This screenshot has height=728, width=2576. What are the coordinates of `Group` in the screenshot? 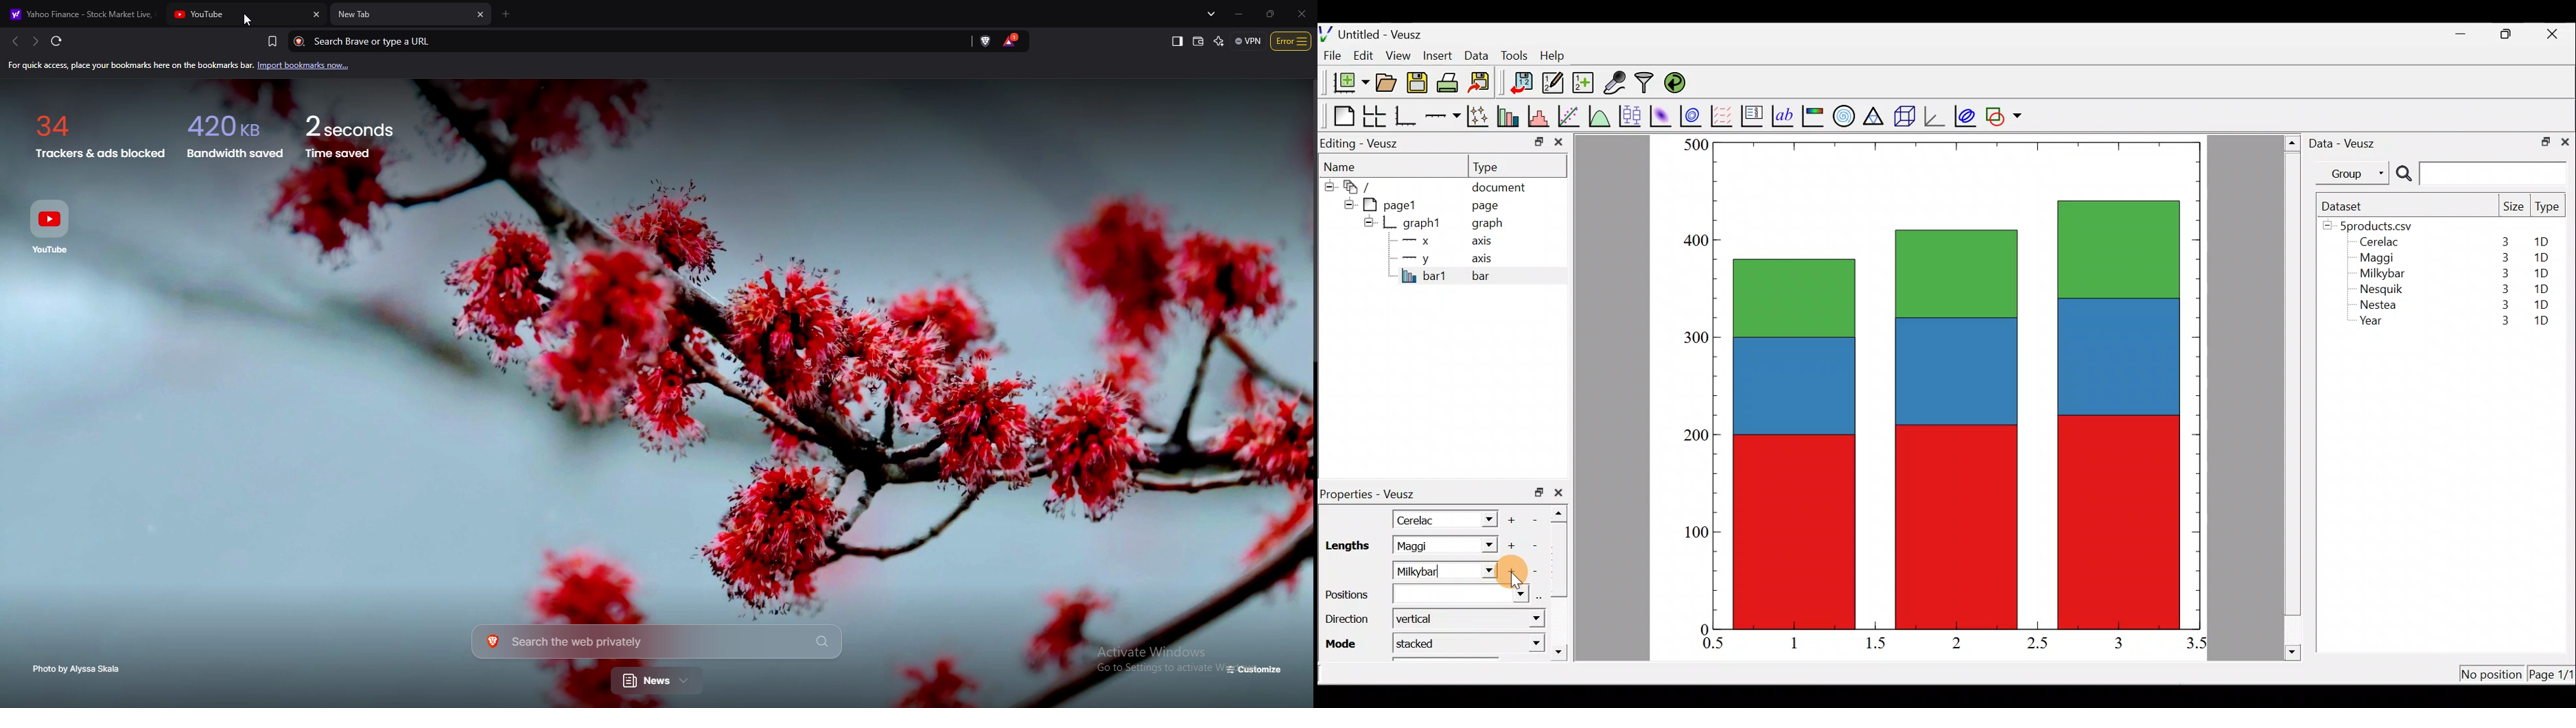 It's located at (2355, 172).